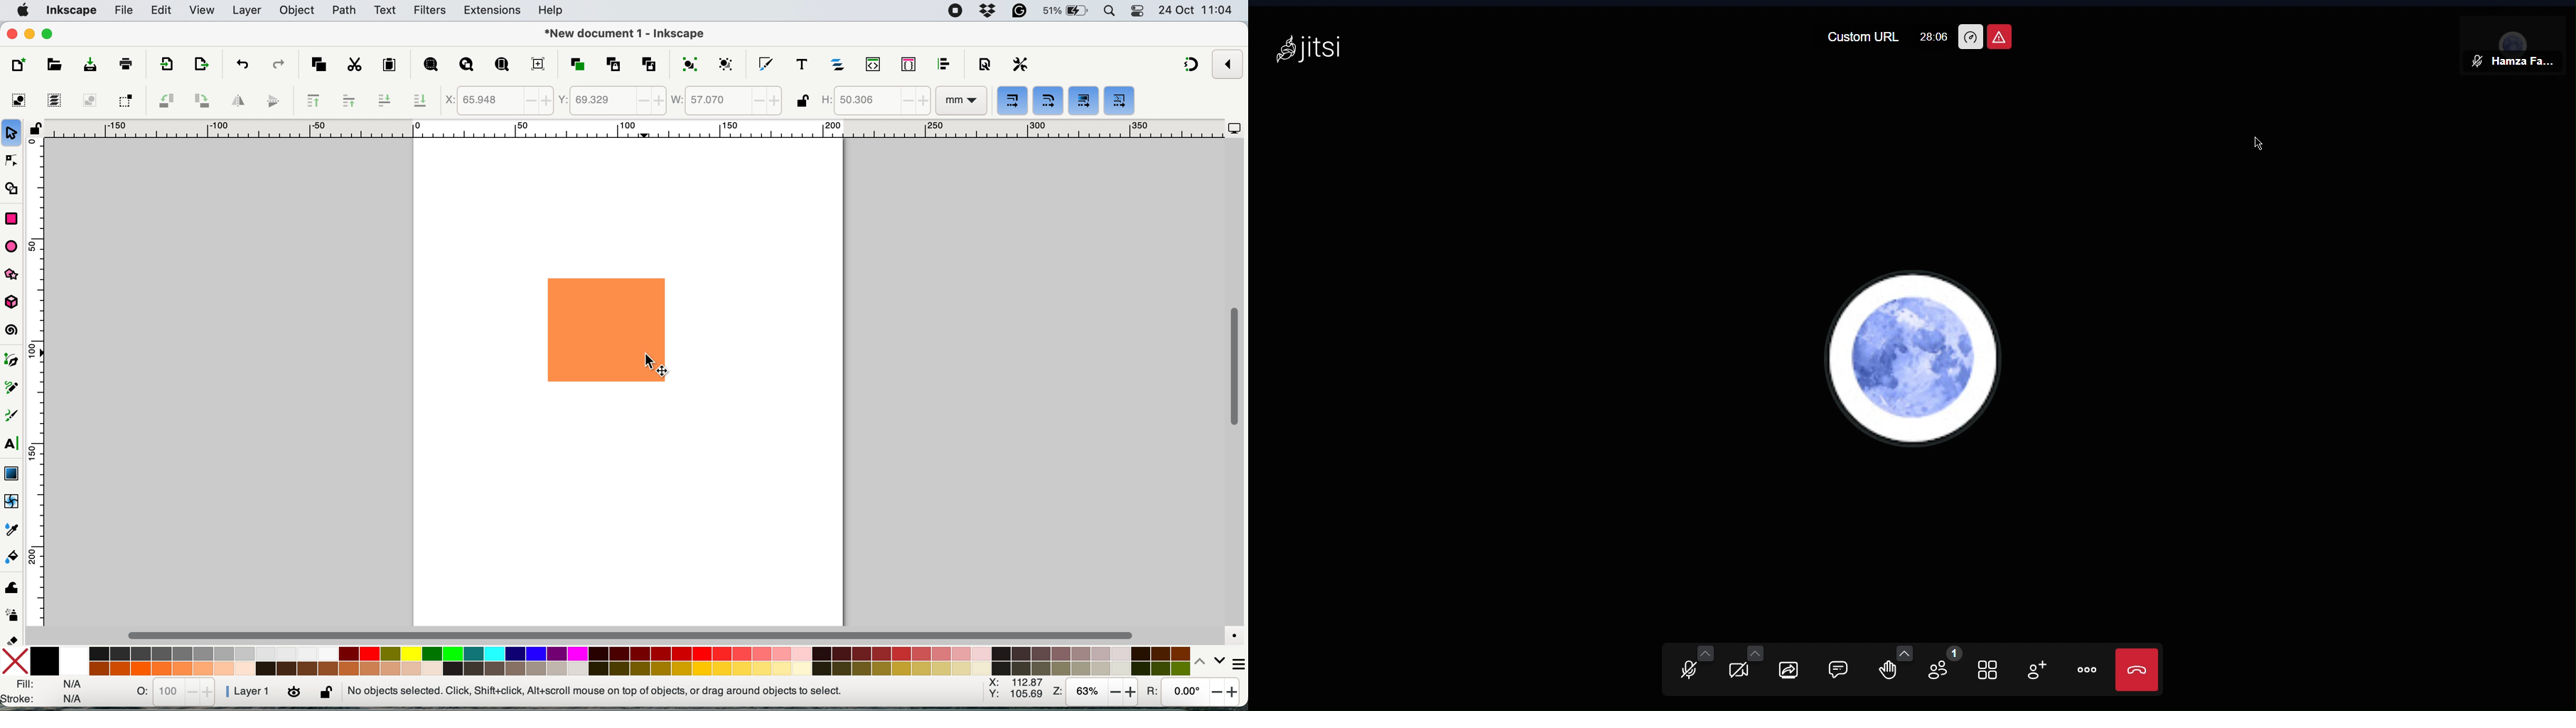 The image size is (2576, 728). Describe the element at coordinates (1935, 37) in the screenshot. I see `28:06` at that location.